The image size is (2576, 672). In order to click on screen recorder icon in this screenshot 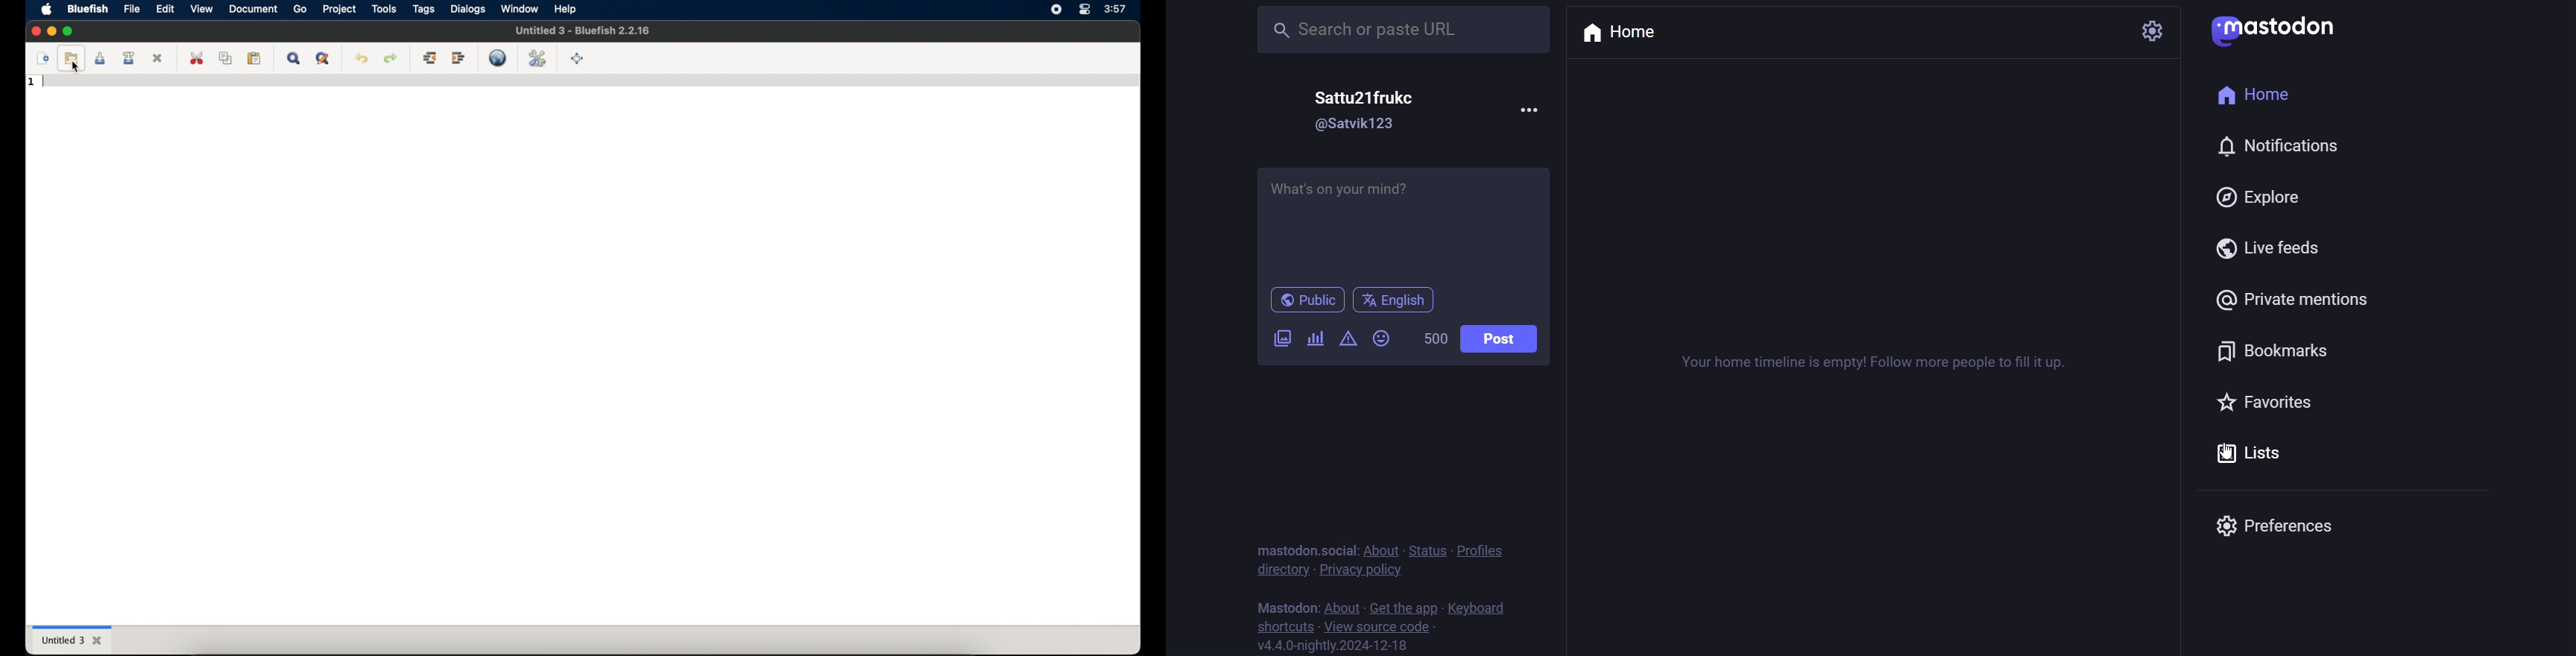, I will do `click(1056, 10)`.